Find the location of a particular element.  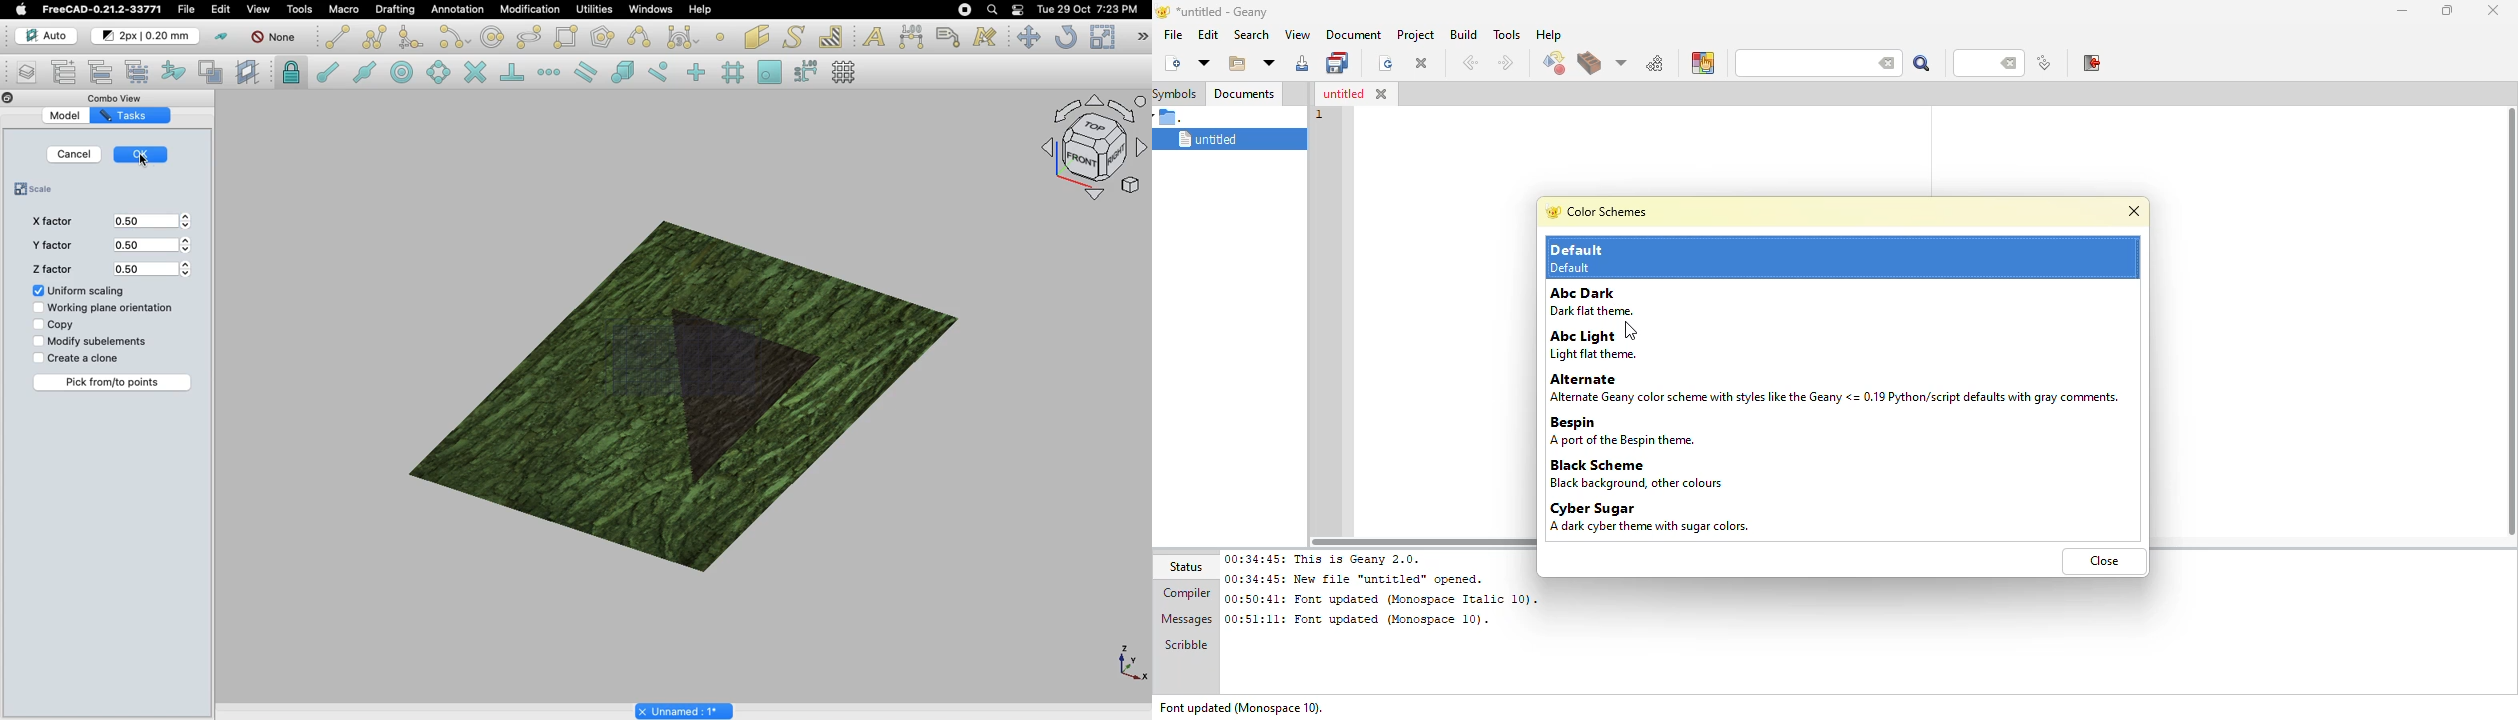

Add to construction group is located at coordinates (174, 74).